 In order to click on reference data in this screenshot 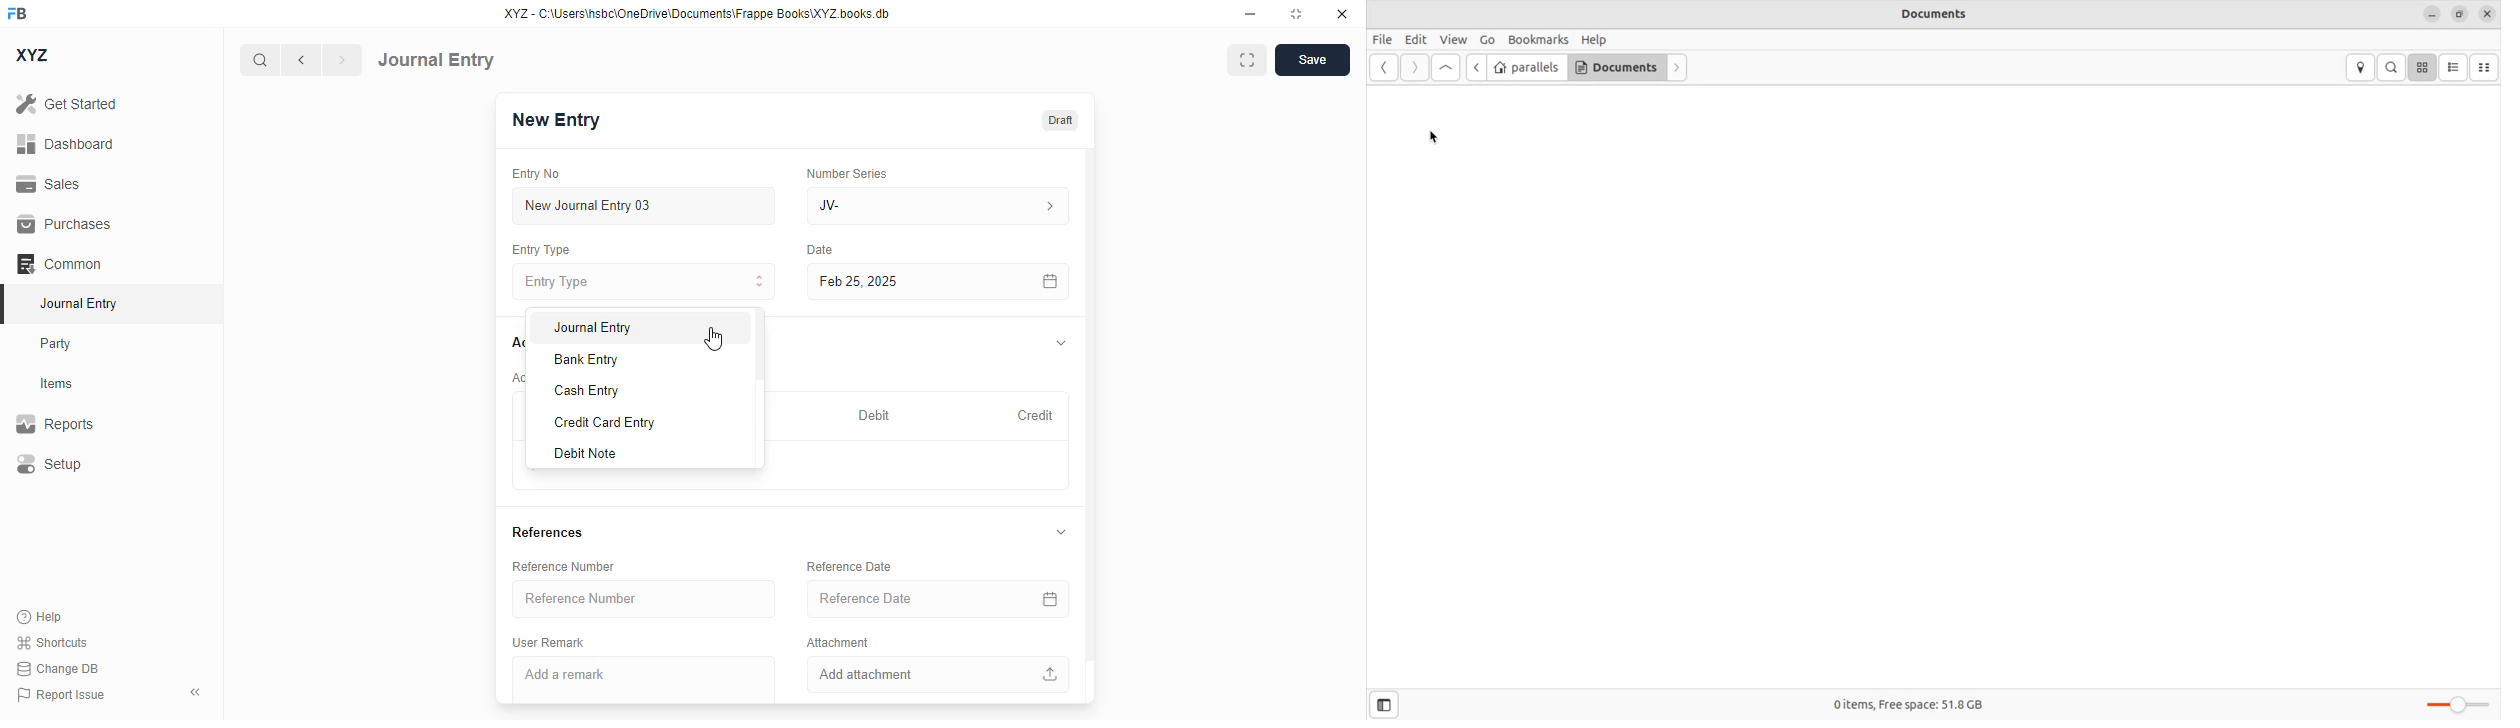, I will do `click(849, 566)`.